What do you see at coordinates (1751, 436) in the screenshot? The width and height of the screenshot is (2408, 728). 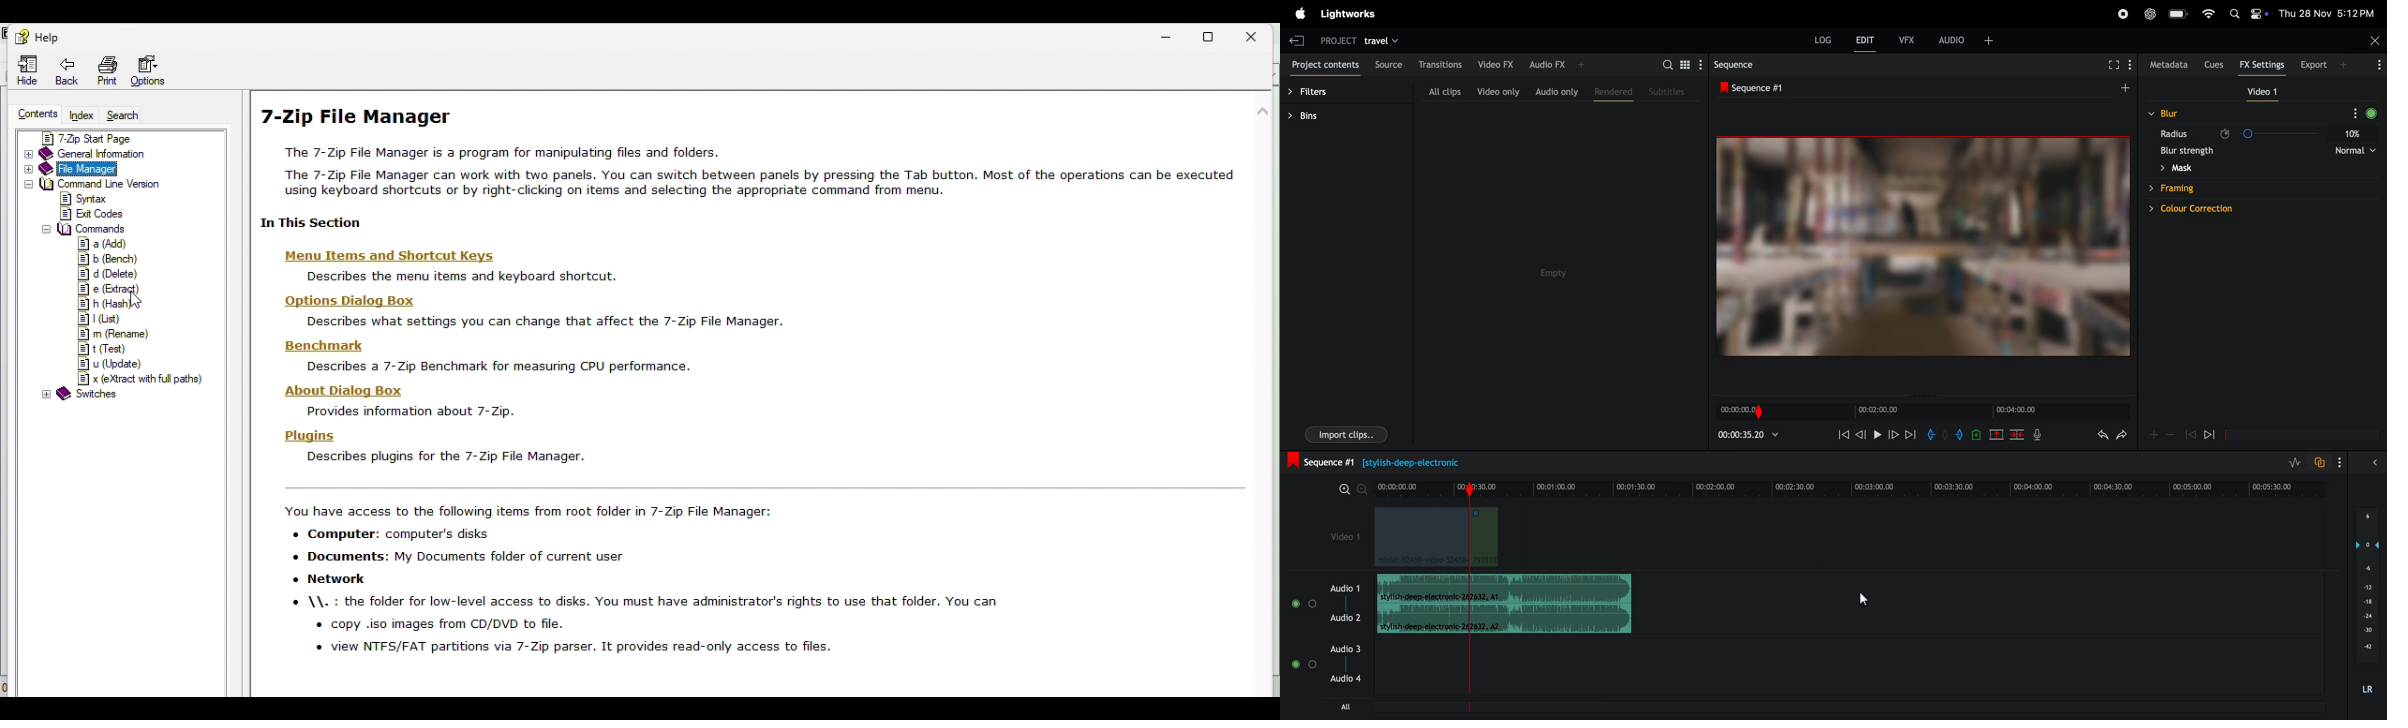 I see `playback time` at bounding box center [1751, 436].